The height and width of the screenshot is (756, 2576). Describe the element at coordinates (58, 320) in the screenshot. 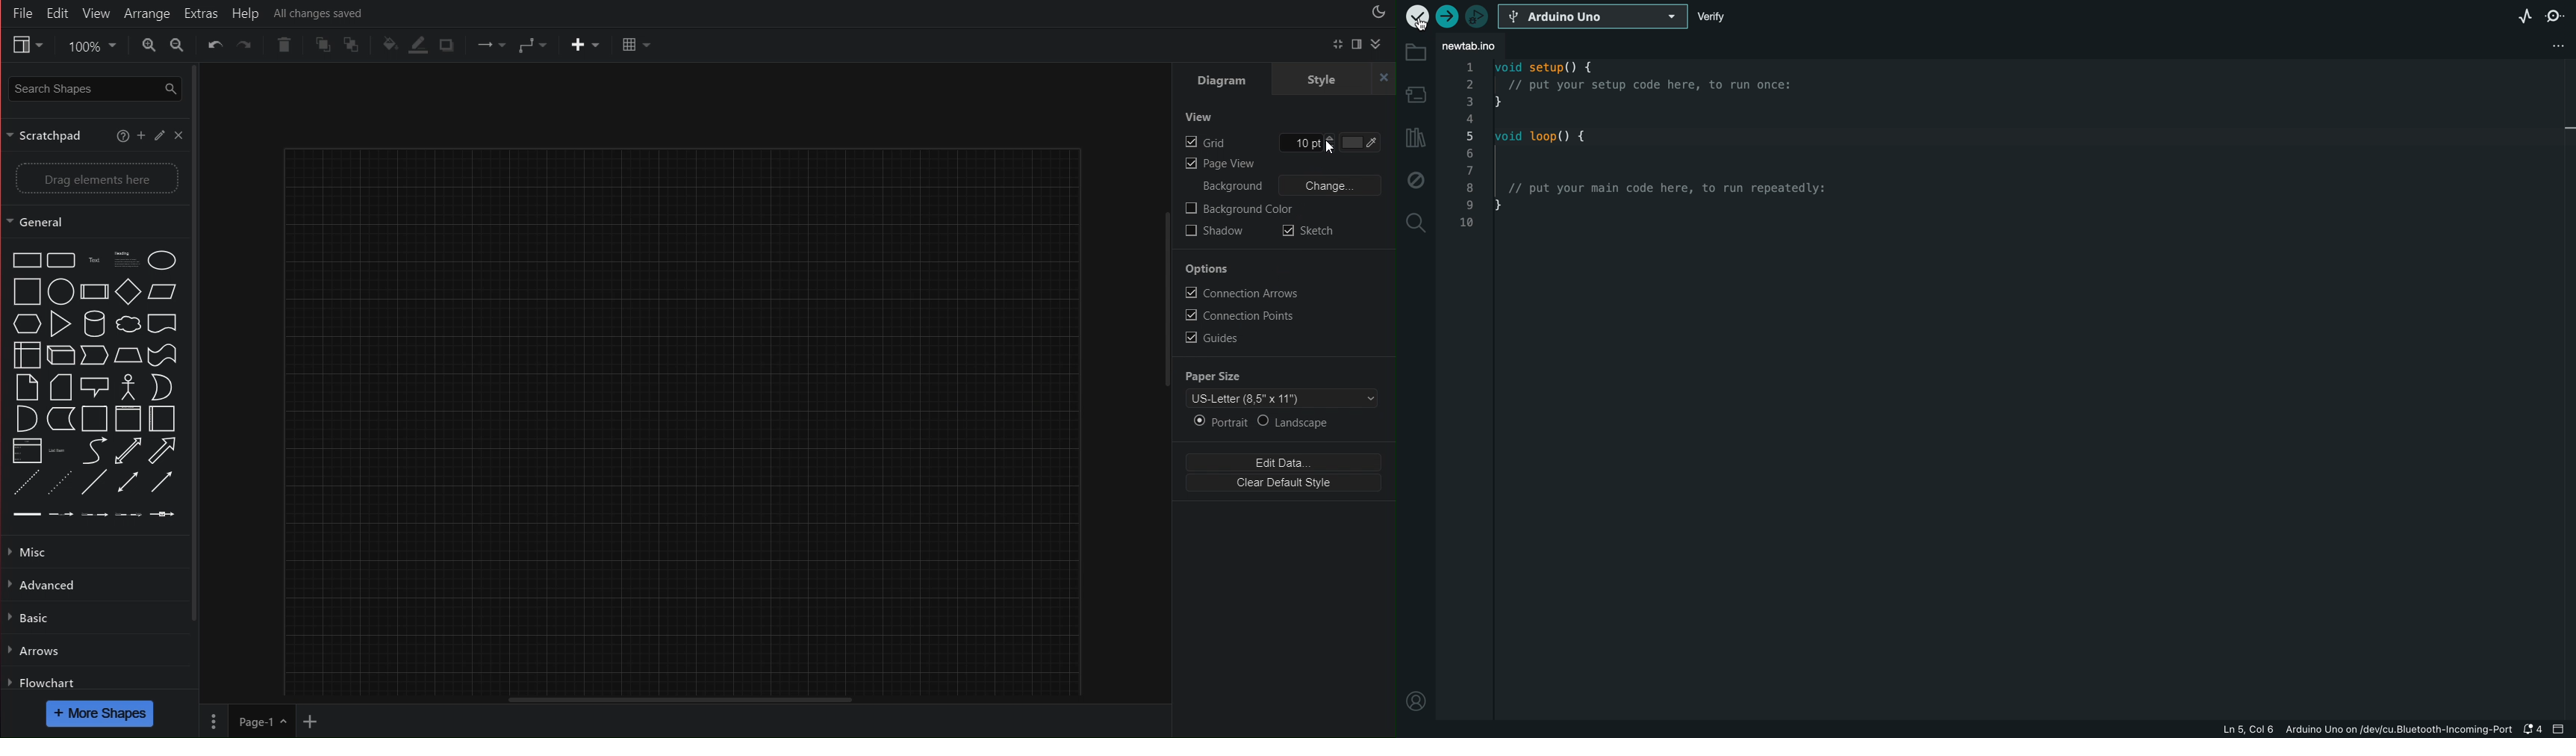

I see `Triangle` at that location.